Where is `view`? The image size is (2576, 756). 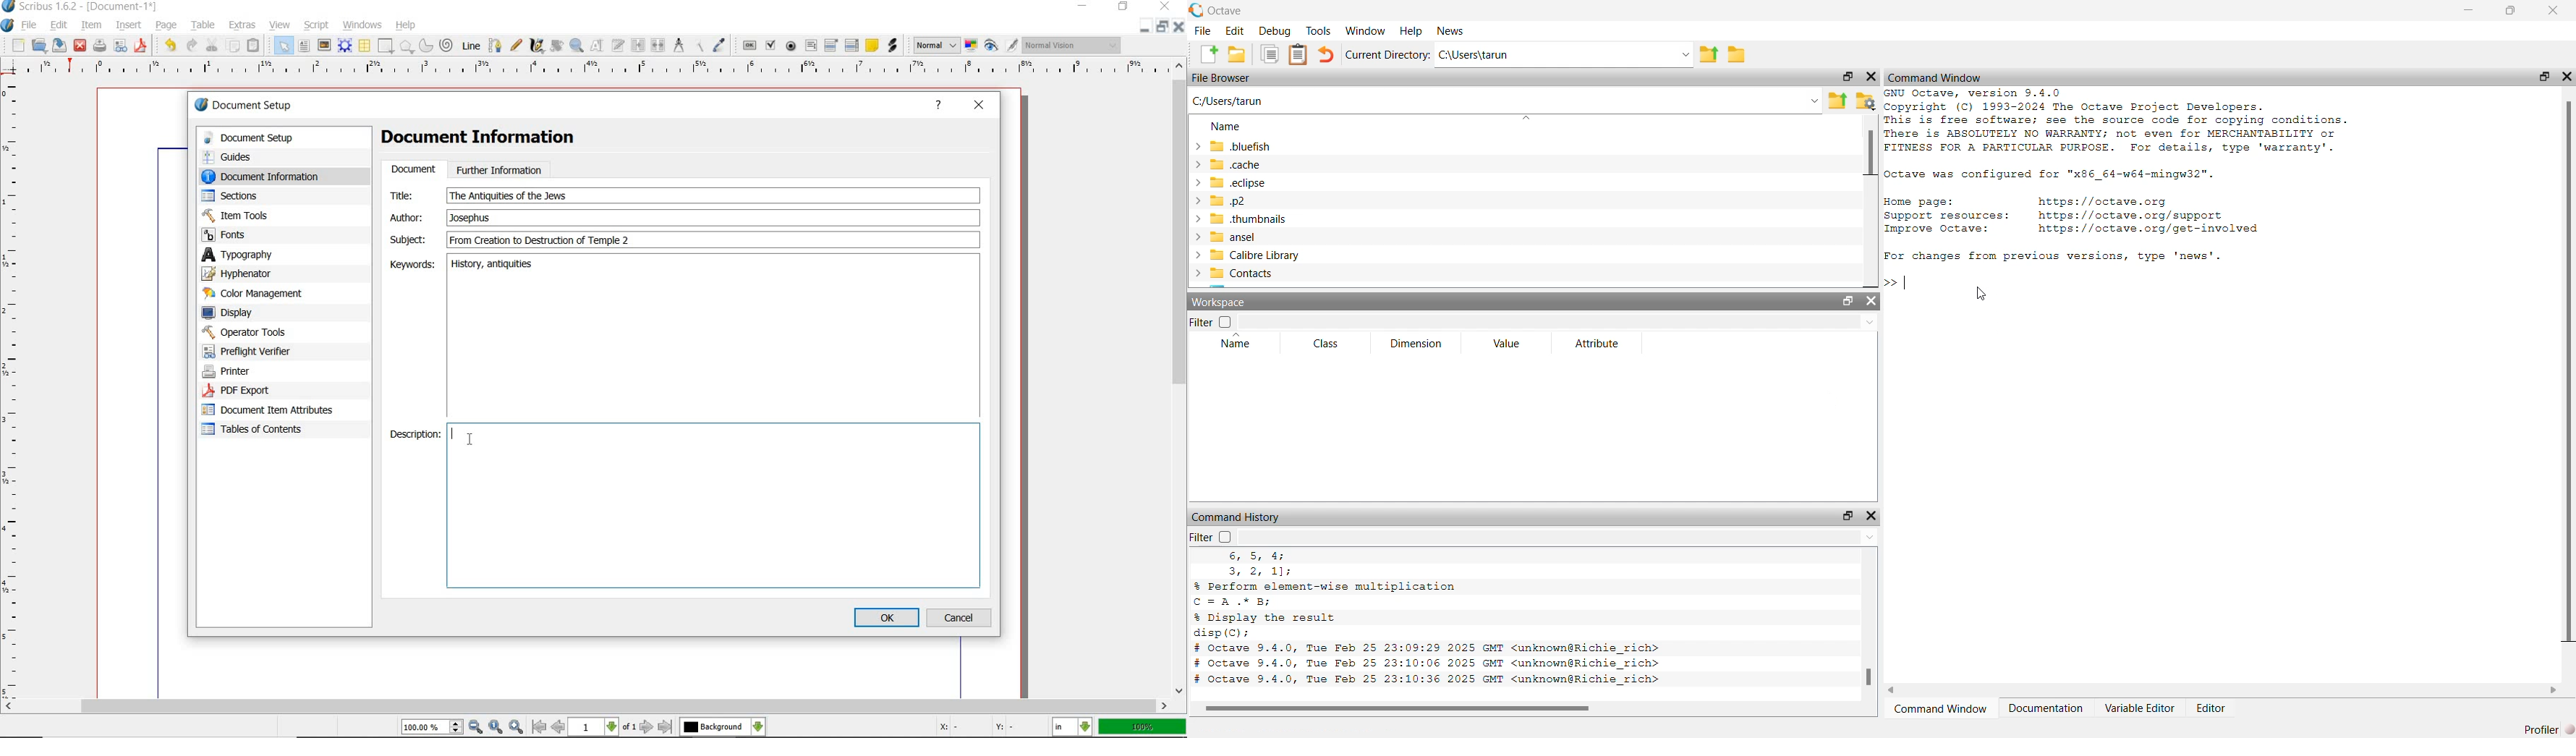
view is located at coordinates (279, 25).